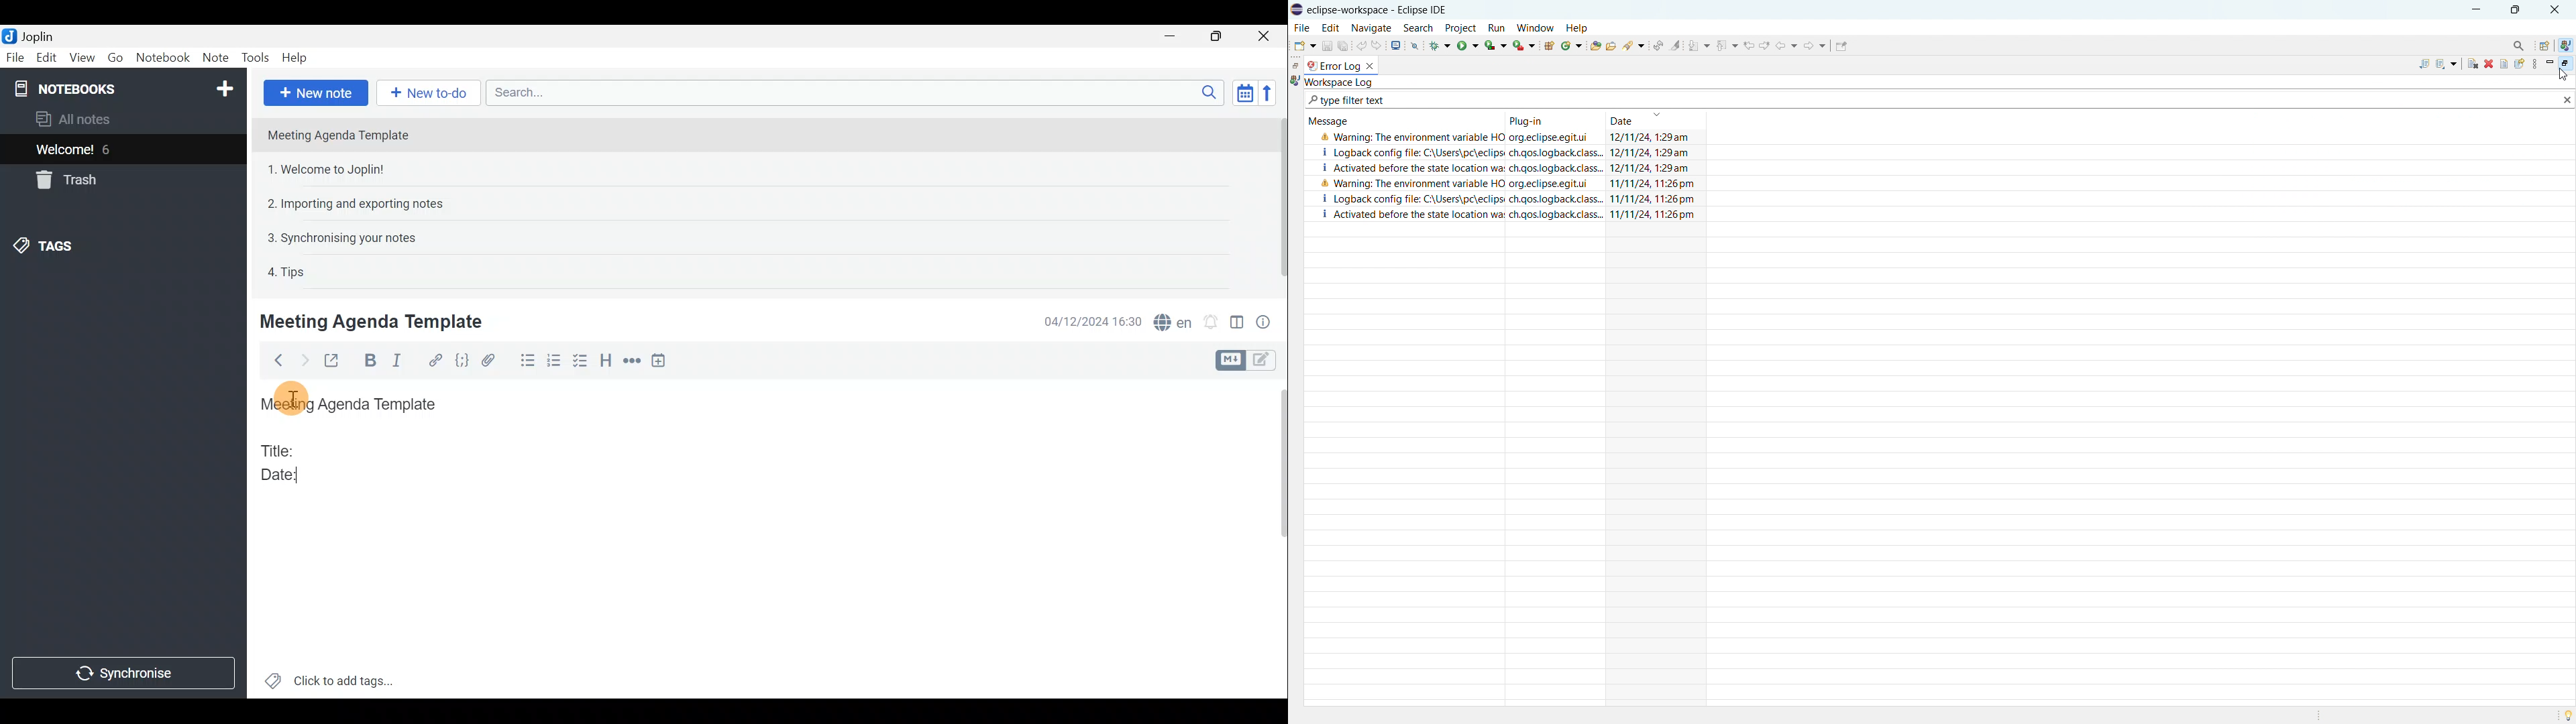  Describe the element at coordinates (352, 405) in the screenshot. I see `Meeting Agenda Template` at that location.